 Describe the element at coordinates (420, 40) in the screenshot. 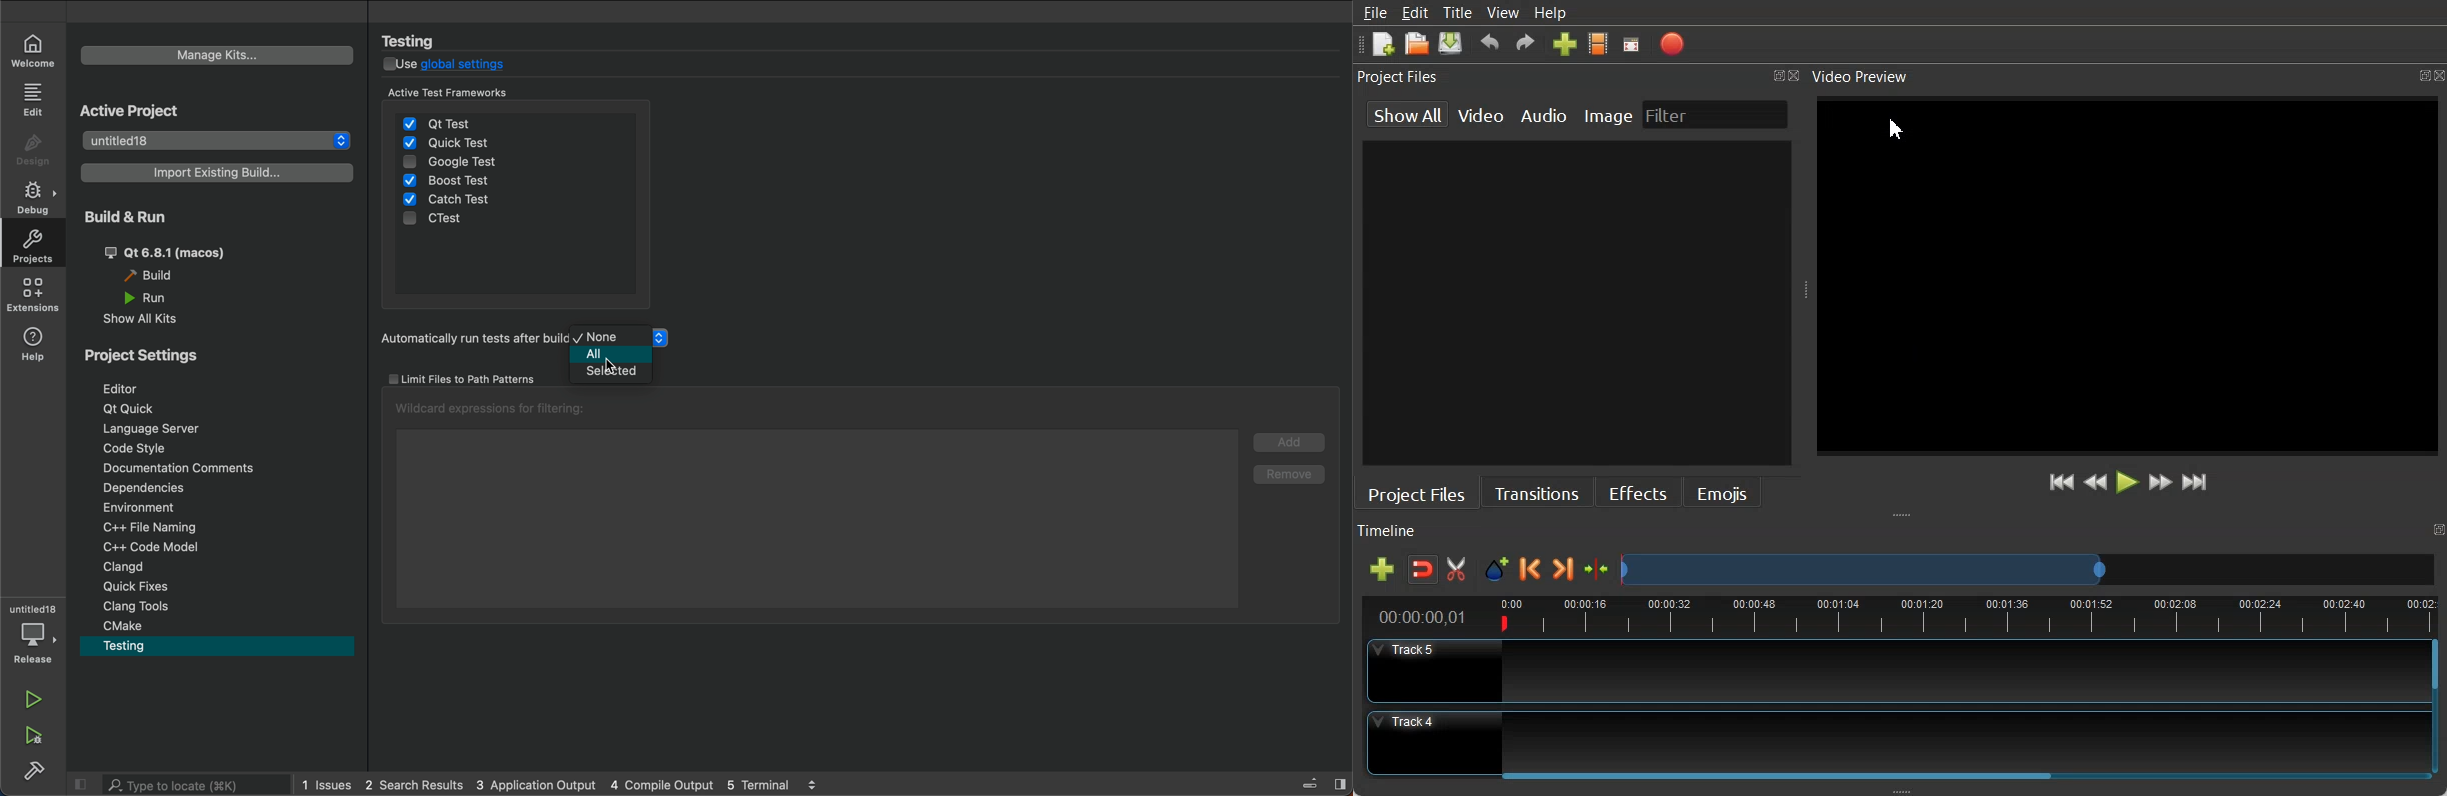

I see `testing` at that location.